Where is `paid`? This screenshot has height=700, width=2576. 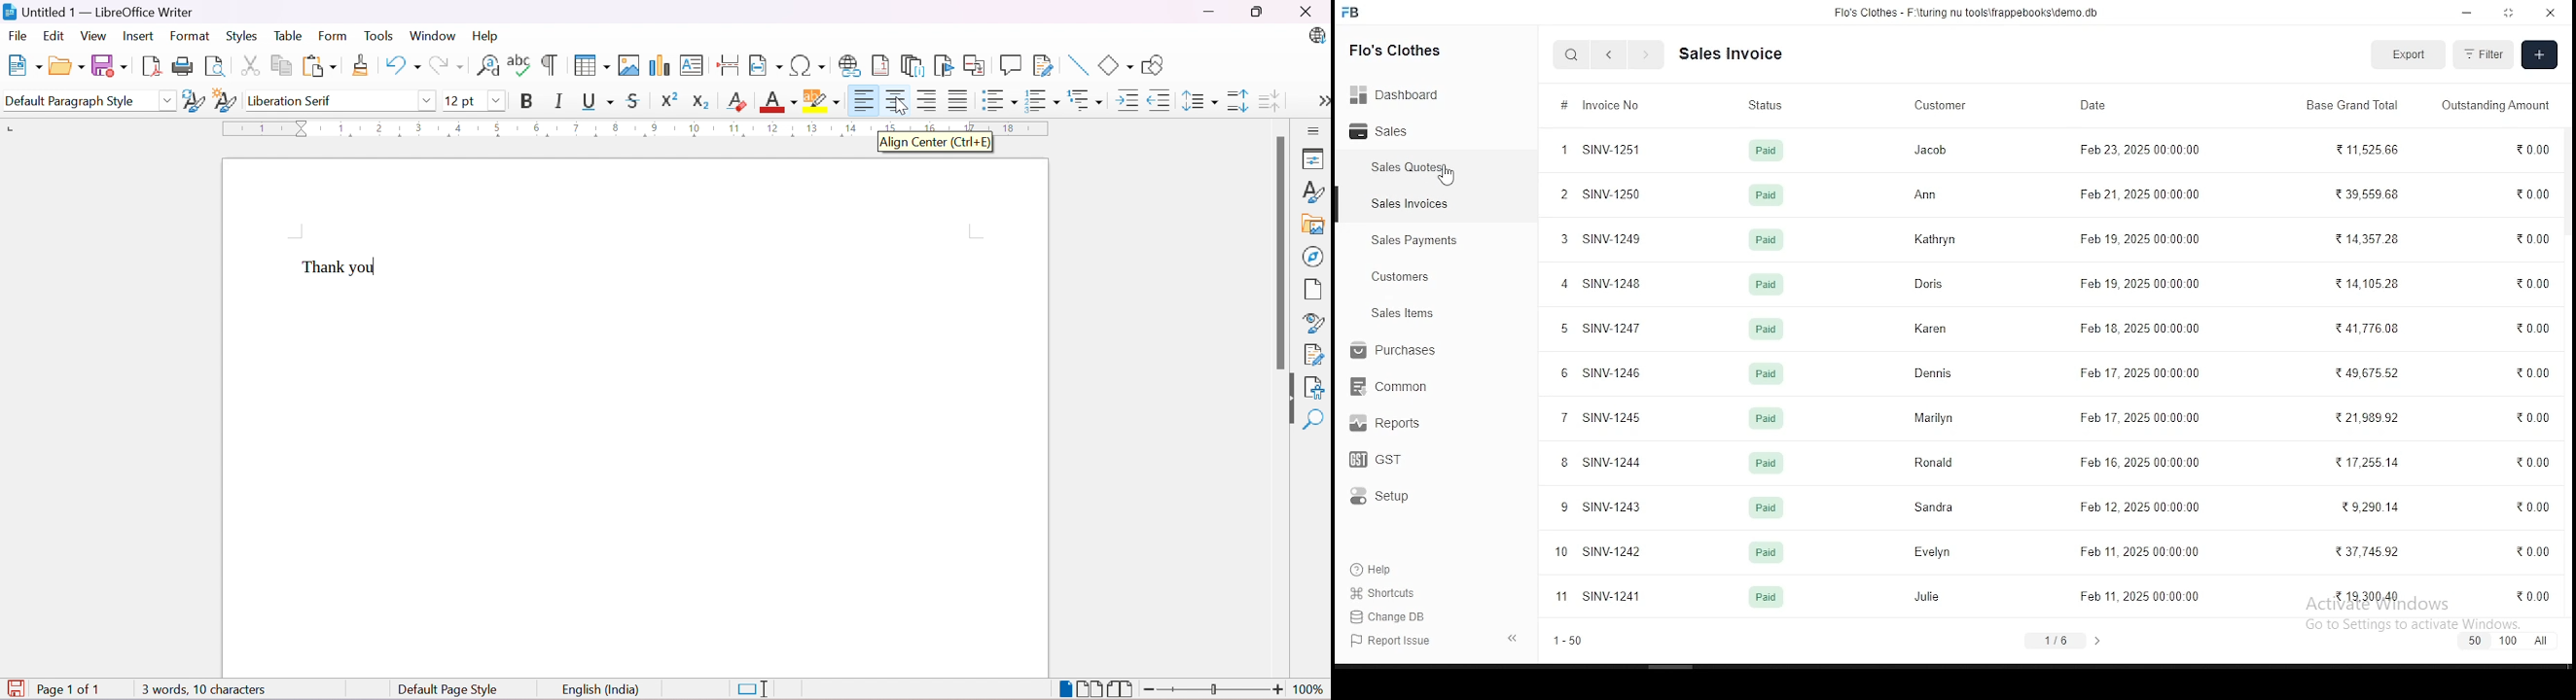
paid is located at coordinates (1768, 283).